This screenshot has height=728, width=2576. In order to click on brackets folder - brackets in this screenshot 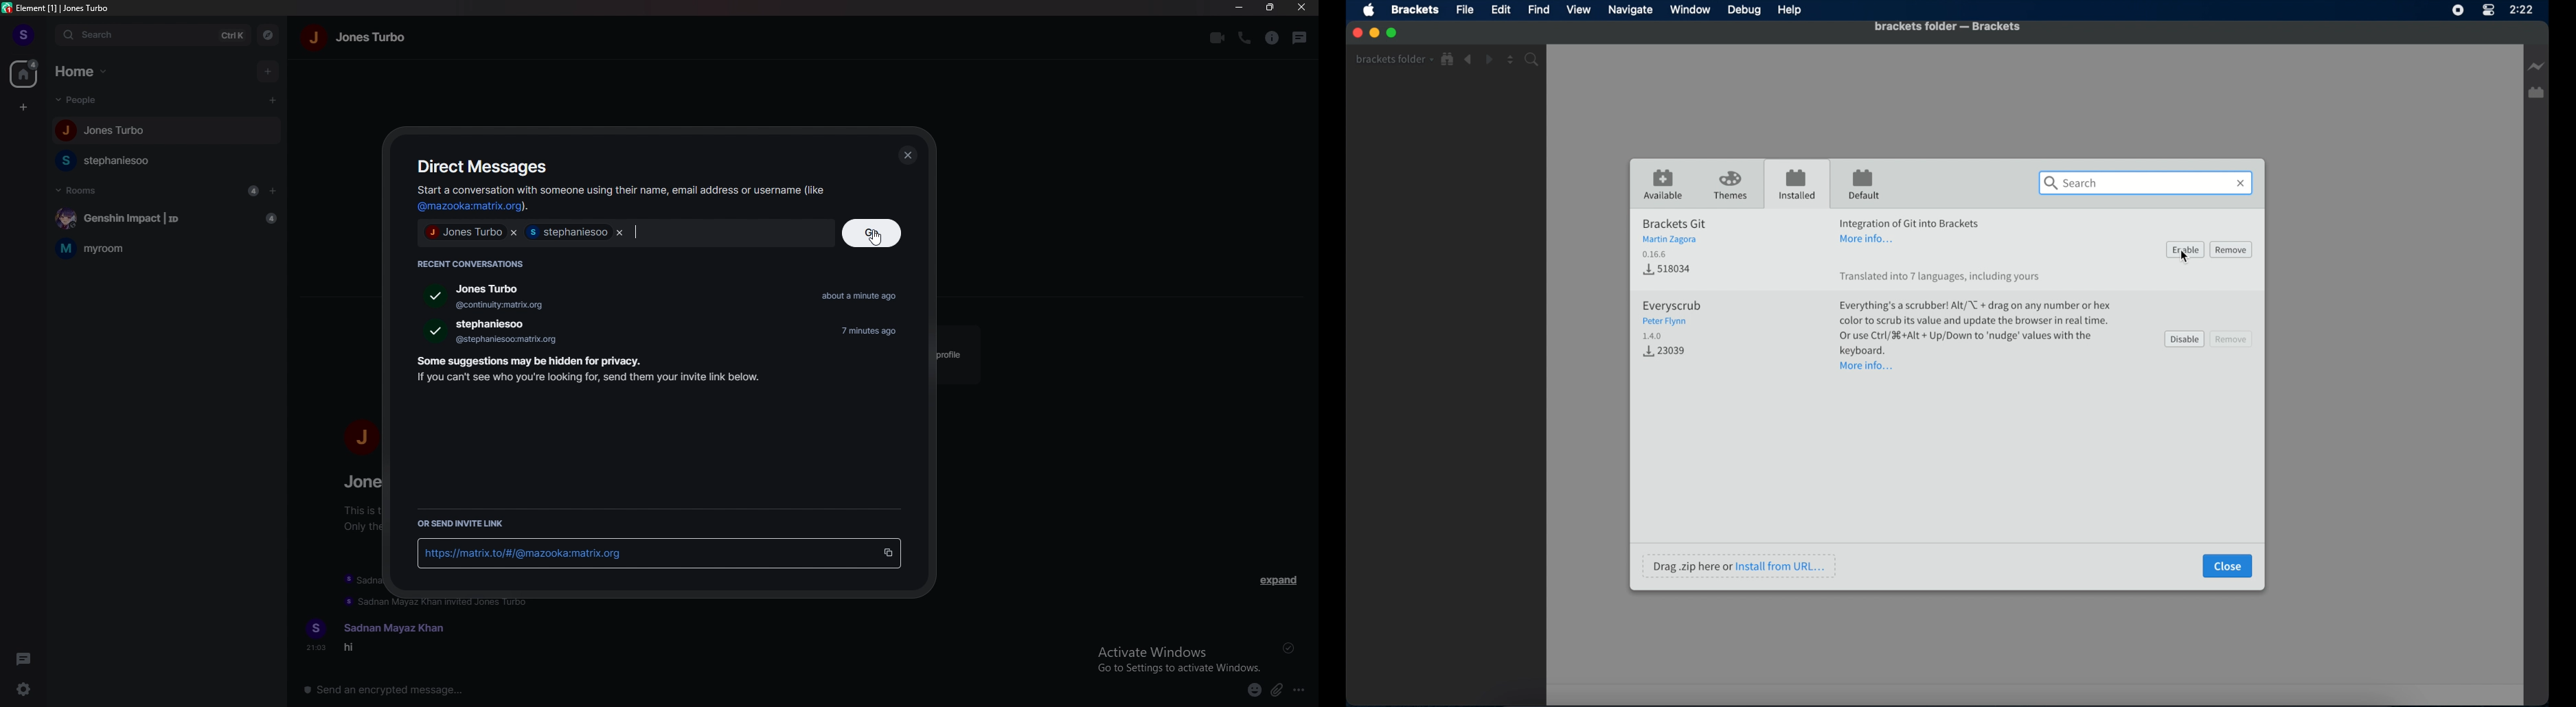, I will do `click(1947, 26)`.